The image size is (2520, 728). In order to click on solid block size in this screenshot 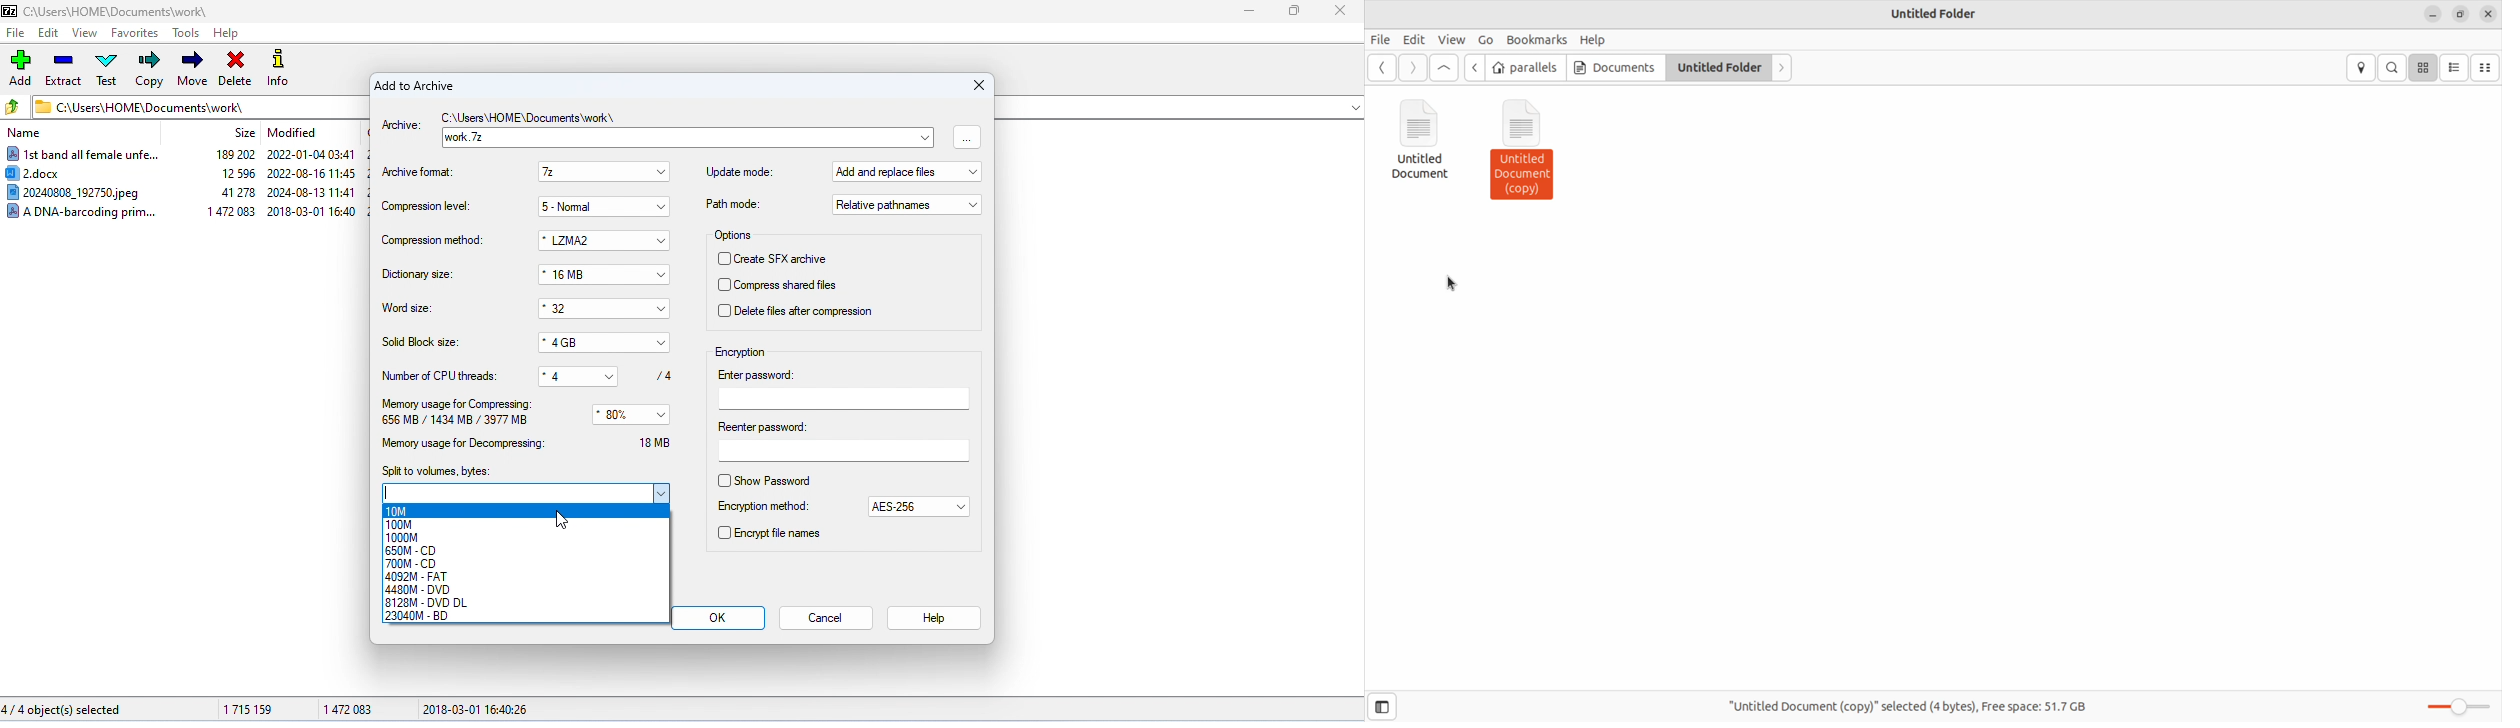, I will do `click(422, 342)`.